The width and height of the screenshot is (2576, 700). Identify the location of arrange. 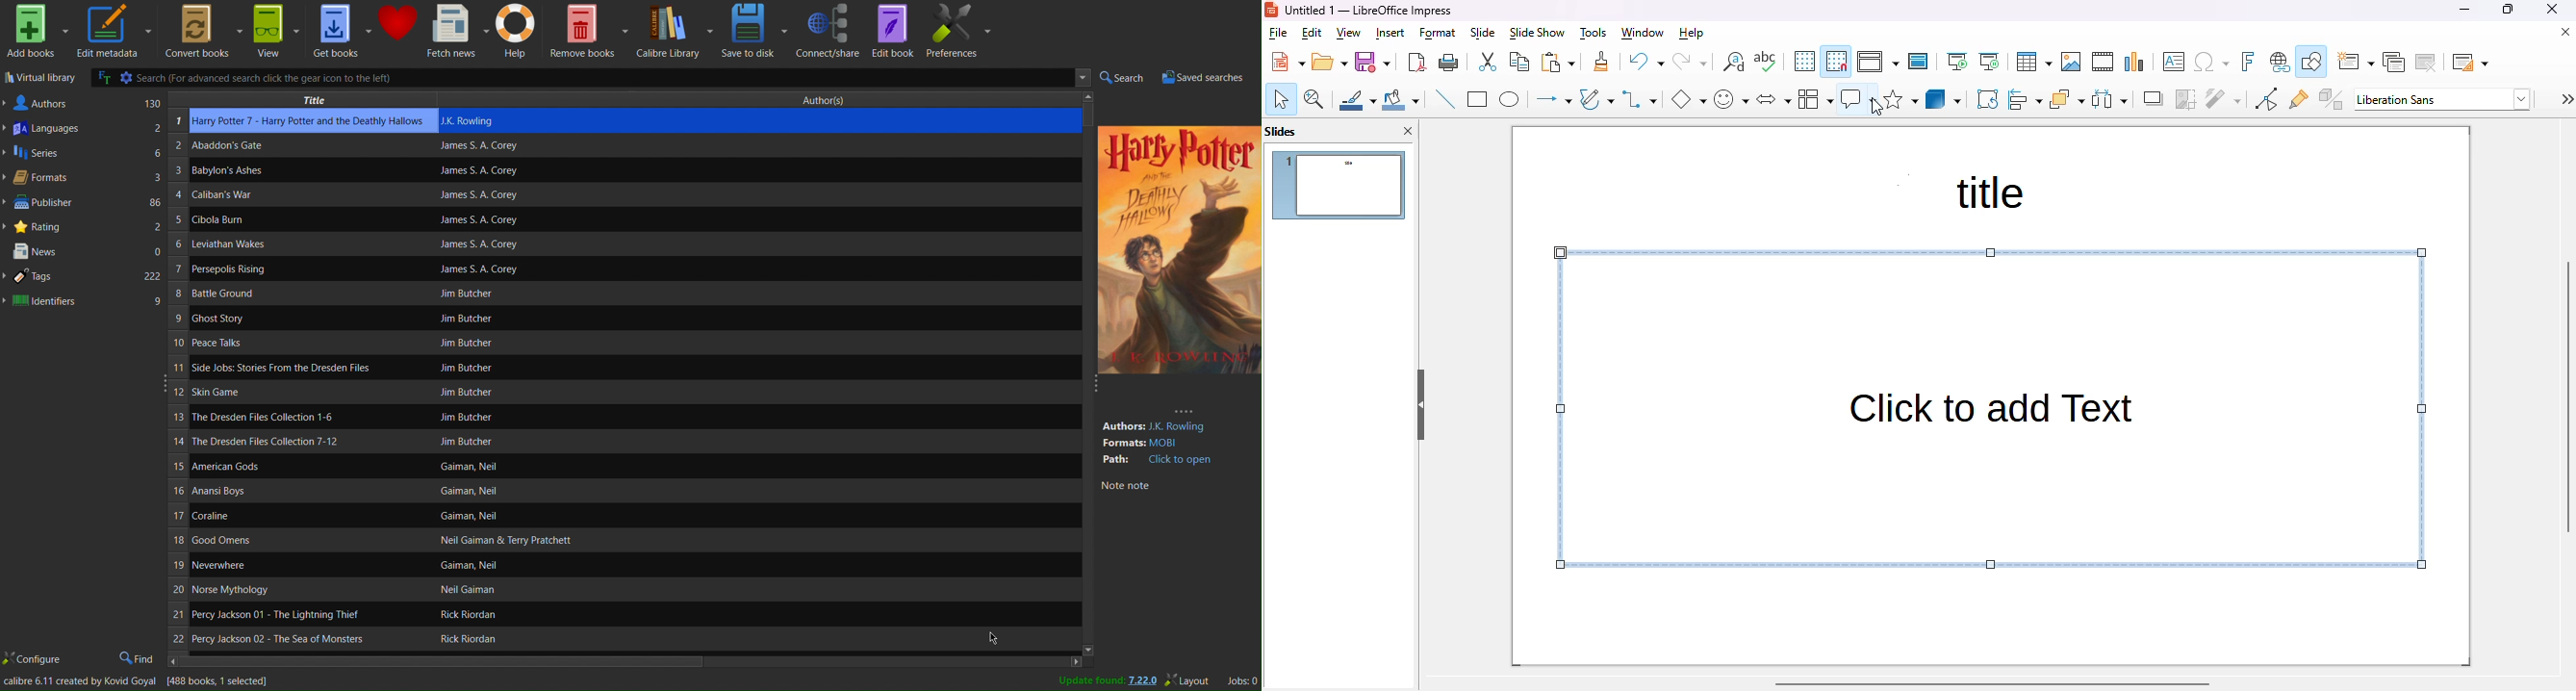
(2067, 99).